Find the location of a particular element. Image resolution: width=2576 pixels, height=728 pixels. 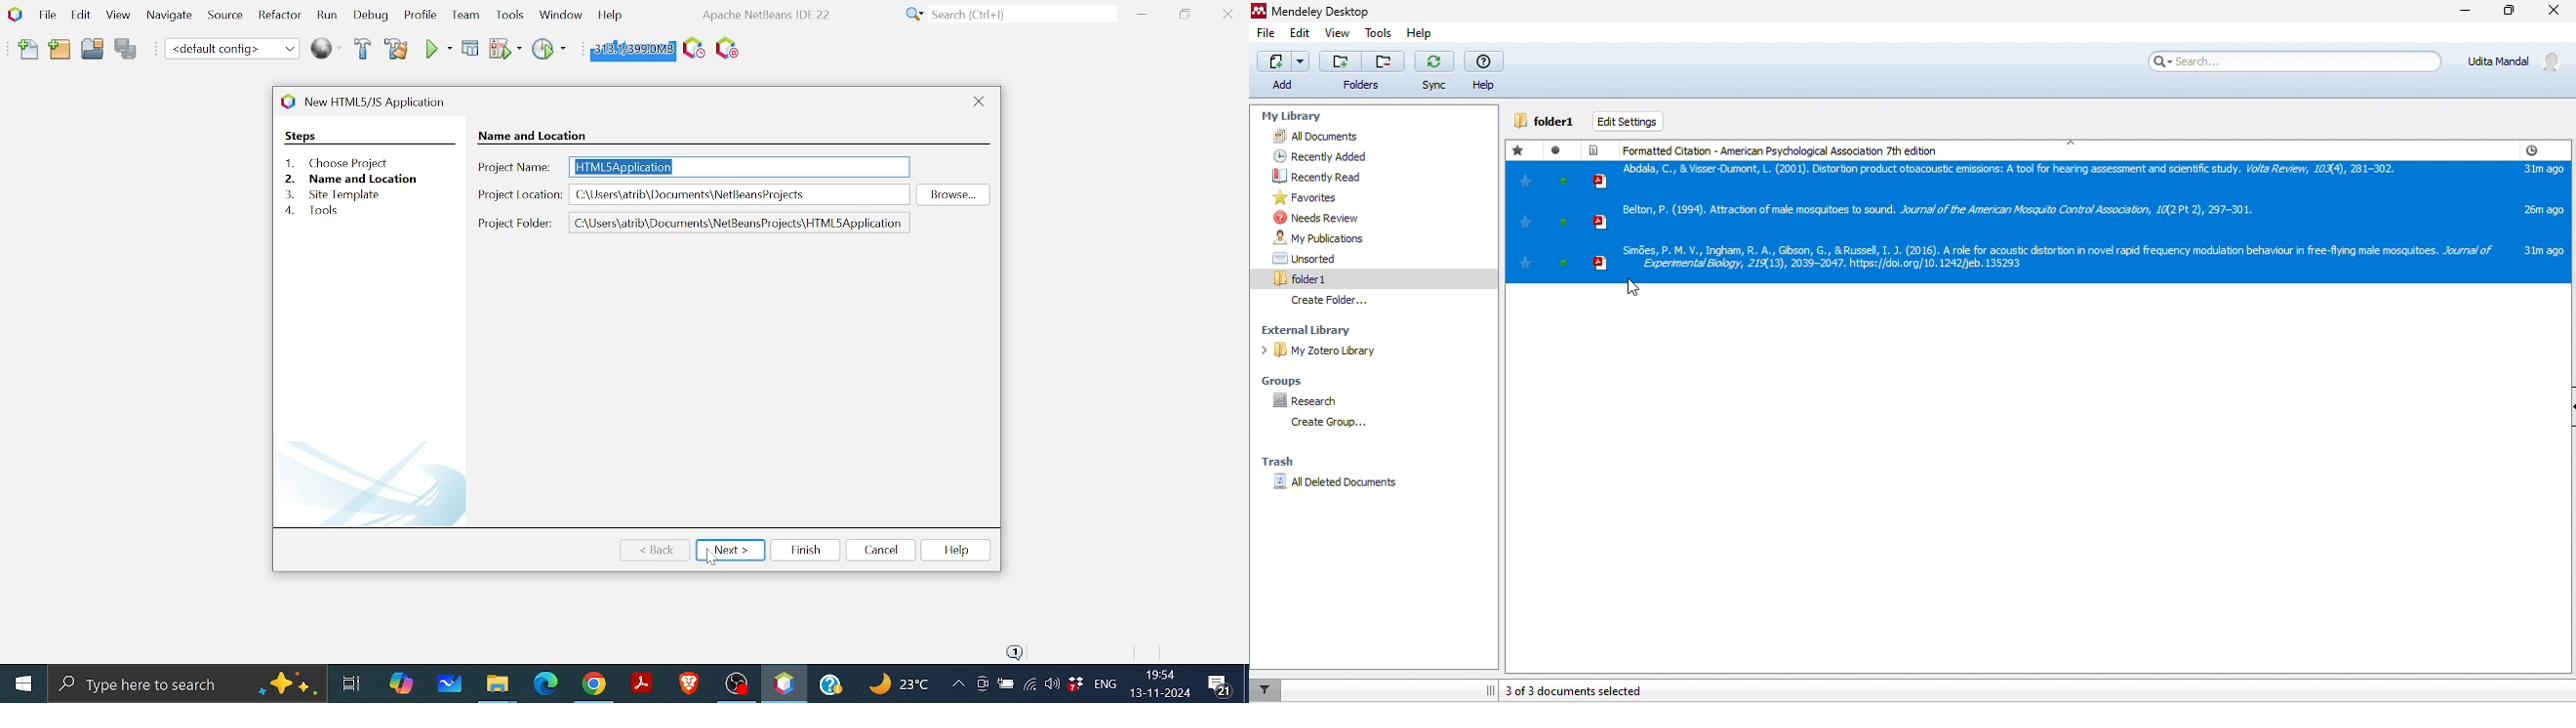

title is located at coordinates (1316, 11).